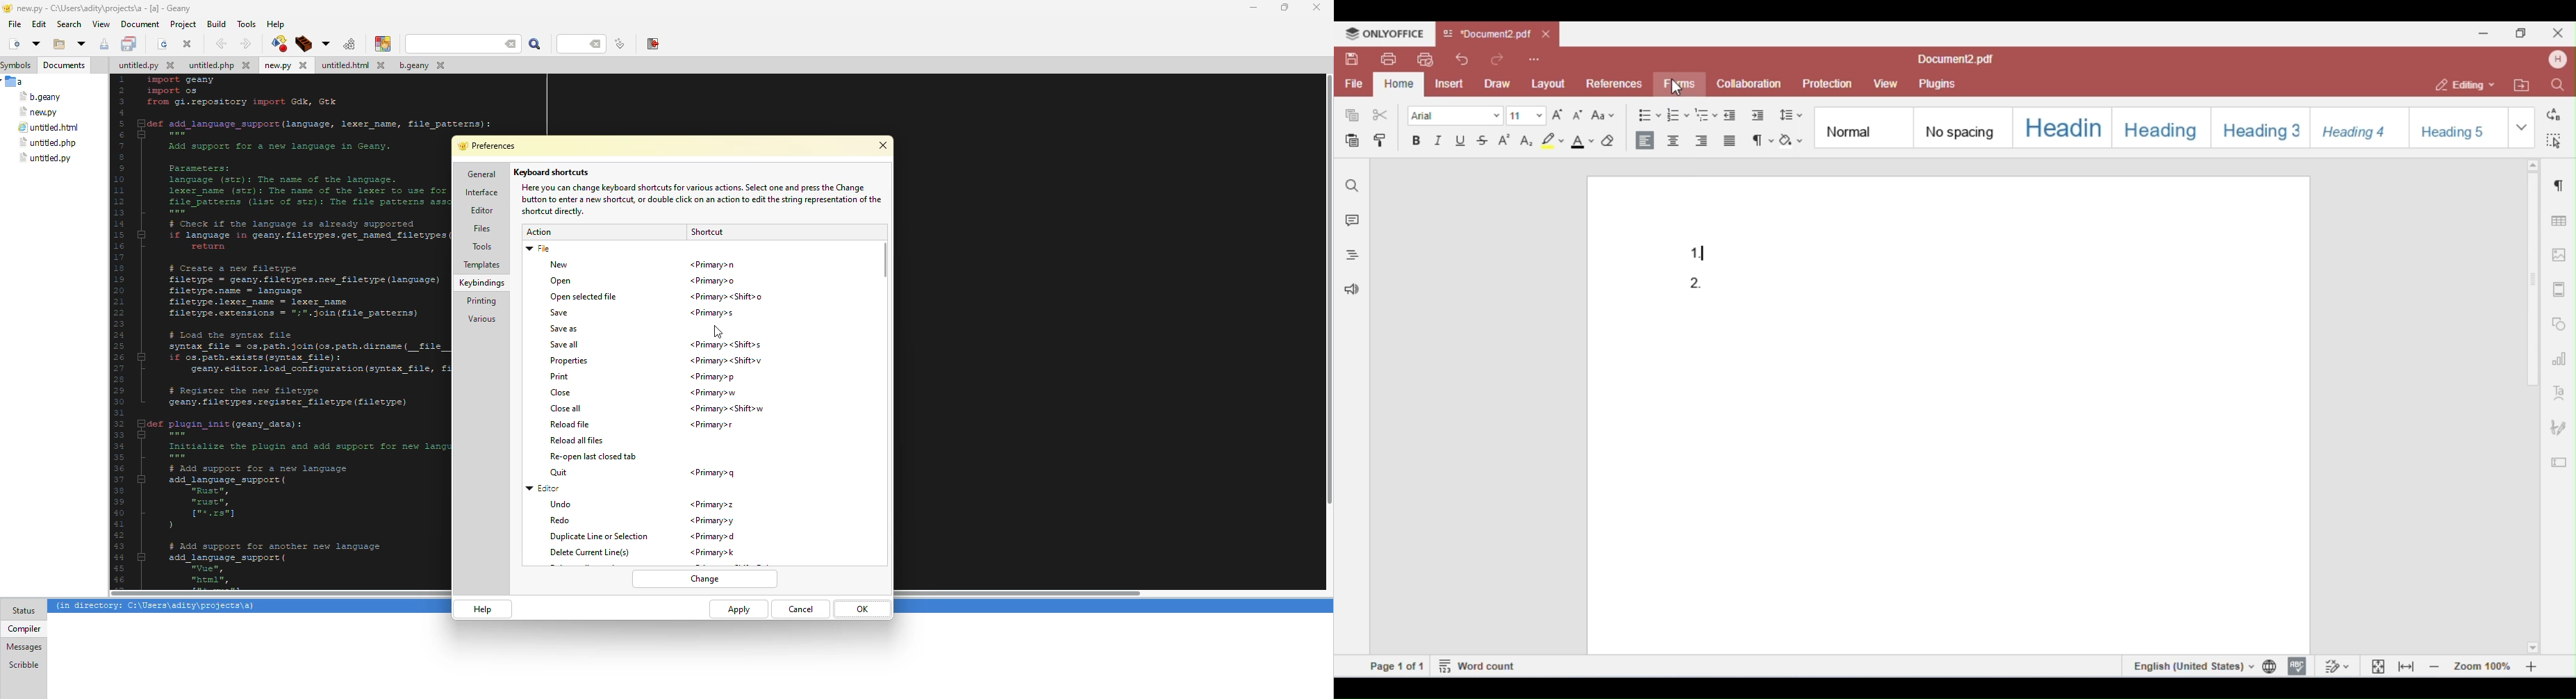 The image size is (2576, 700). I want to click on file, so click(219, 67).